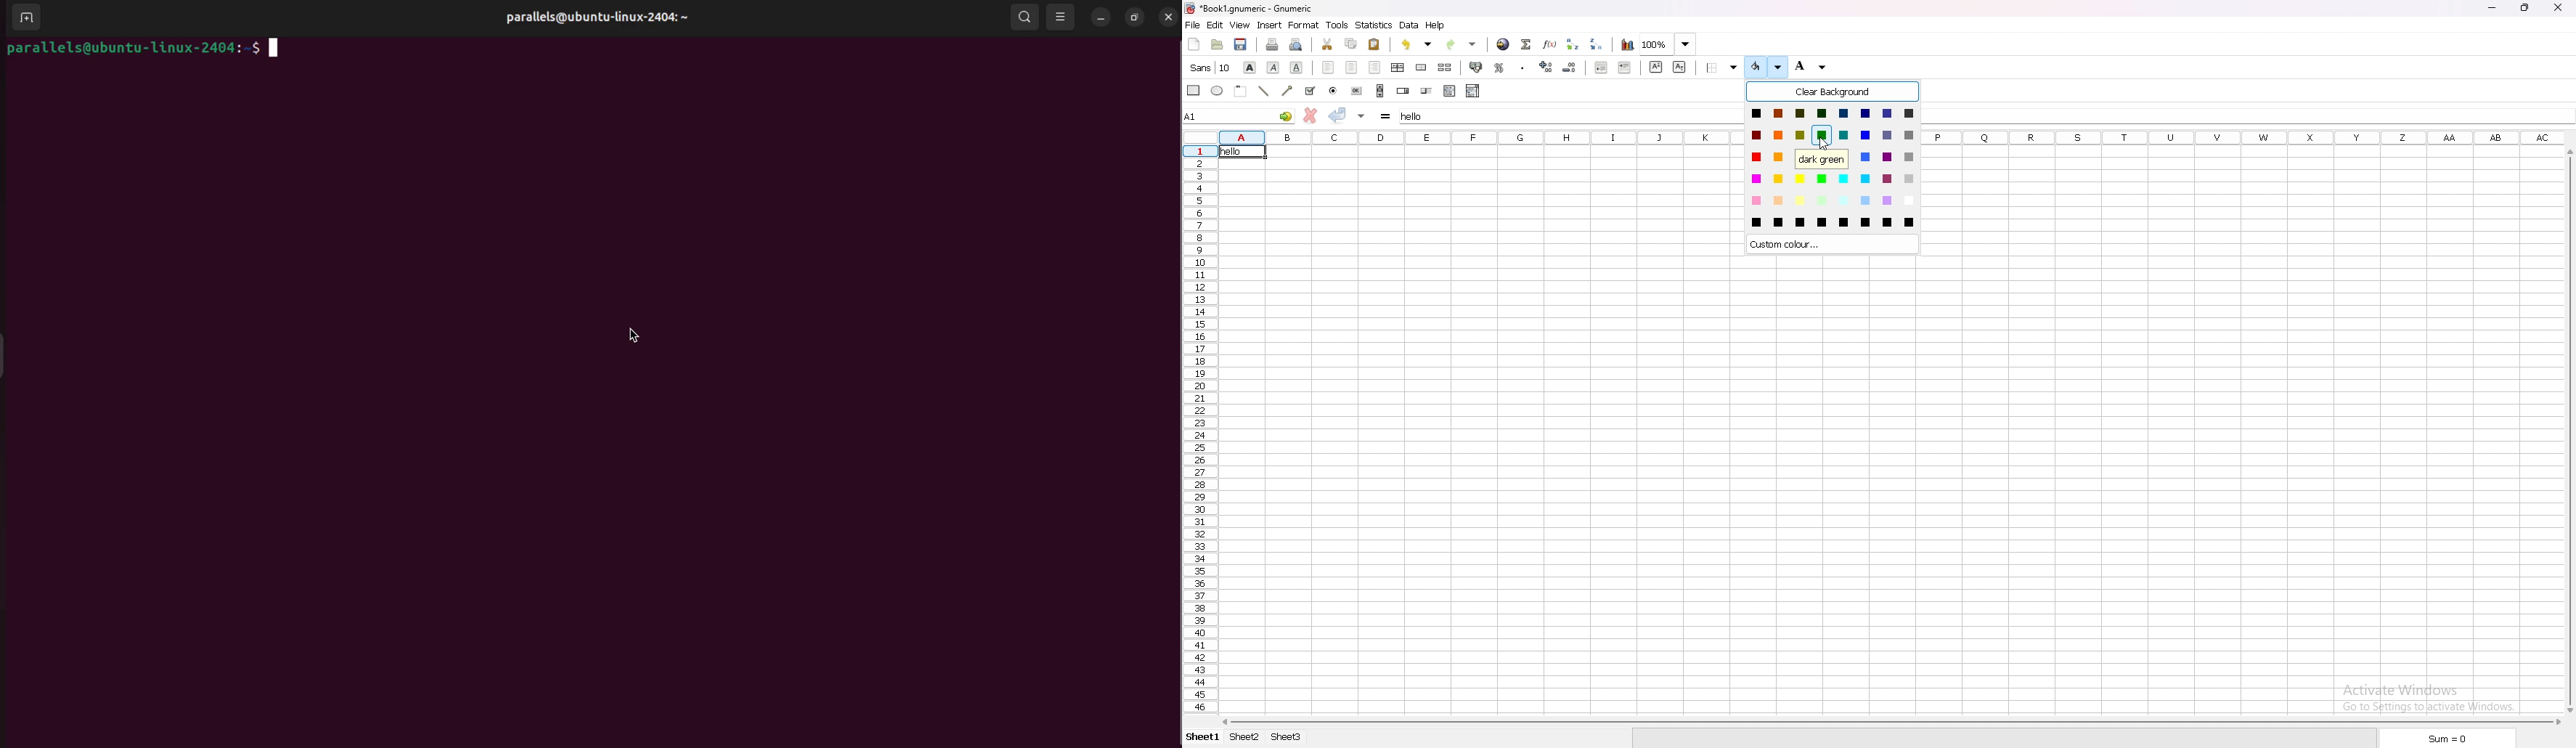 This screenshot has height=756, width=2576. What do you see at coordinates (1240, 25) in the screenshot?
I see `view` at bounding box center [1240, 25].